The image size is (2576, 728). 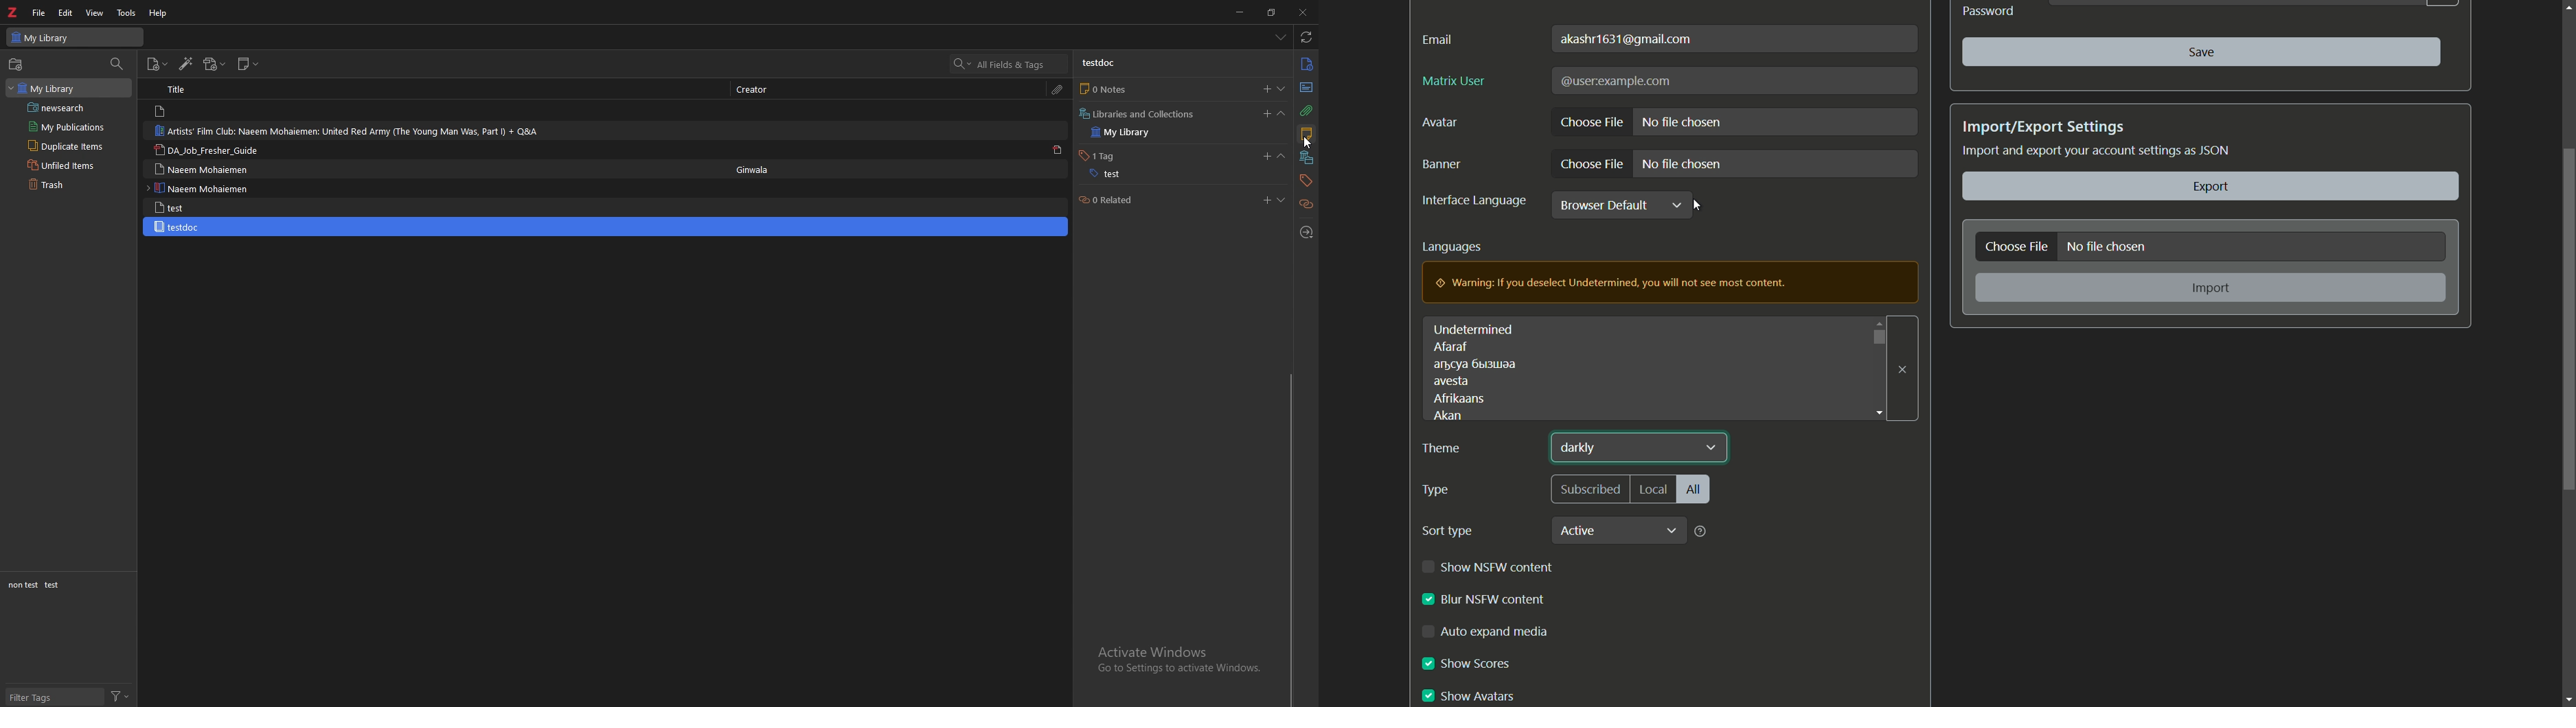 What do you see at coordinates (1281, 157) in the screenshot?
I see `collapse` at bounding box center [1281, 157].